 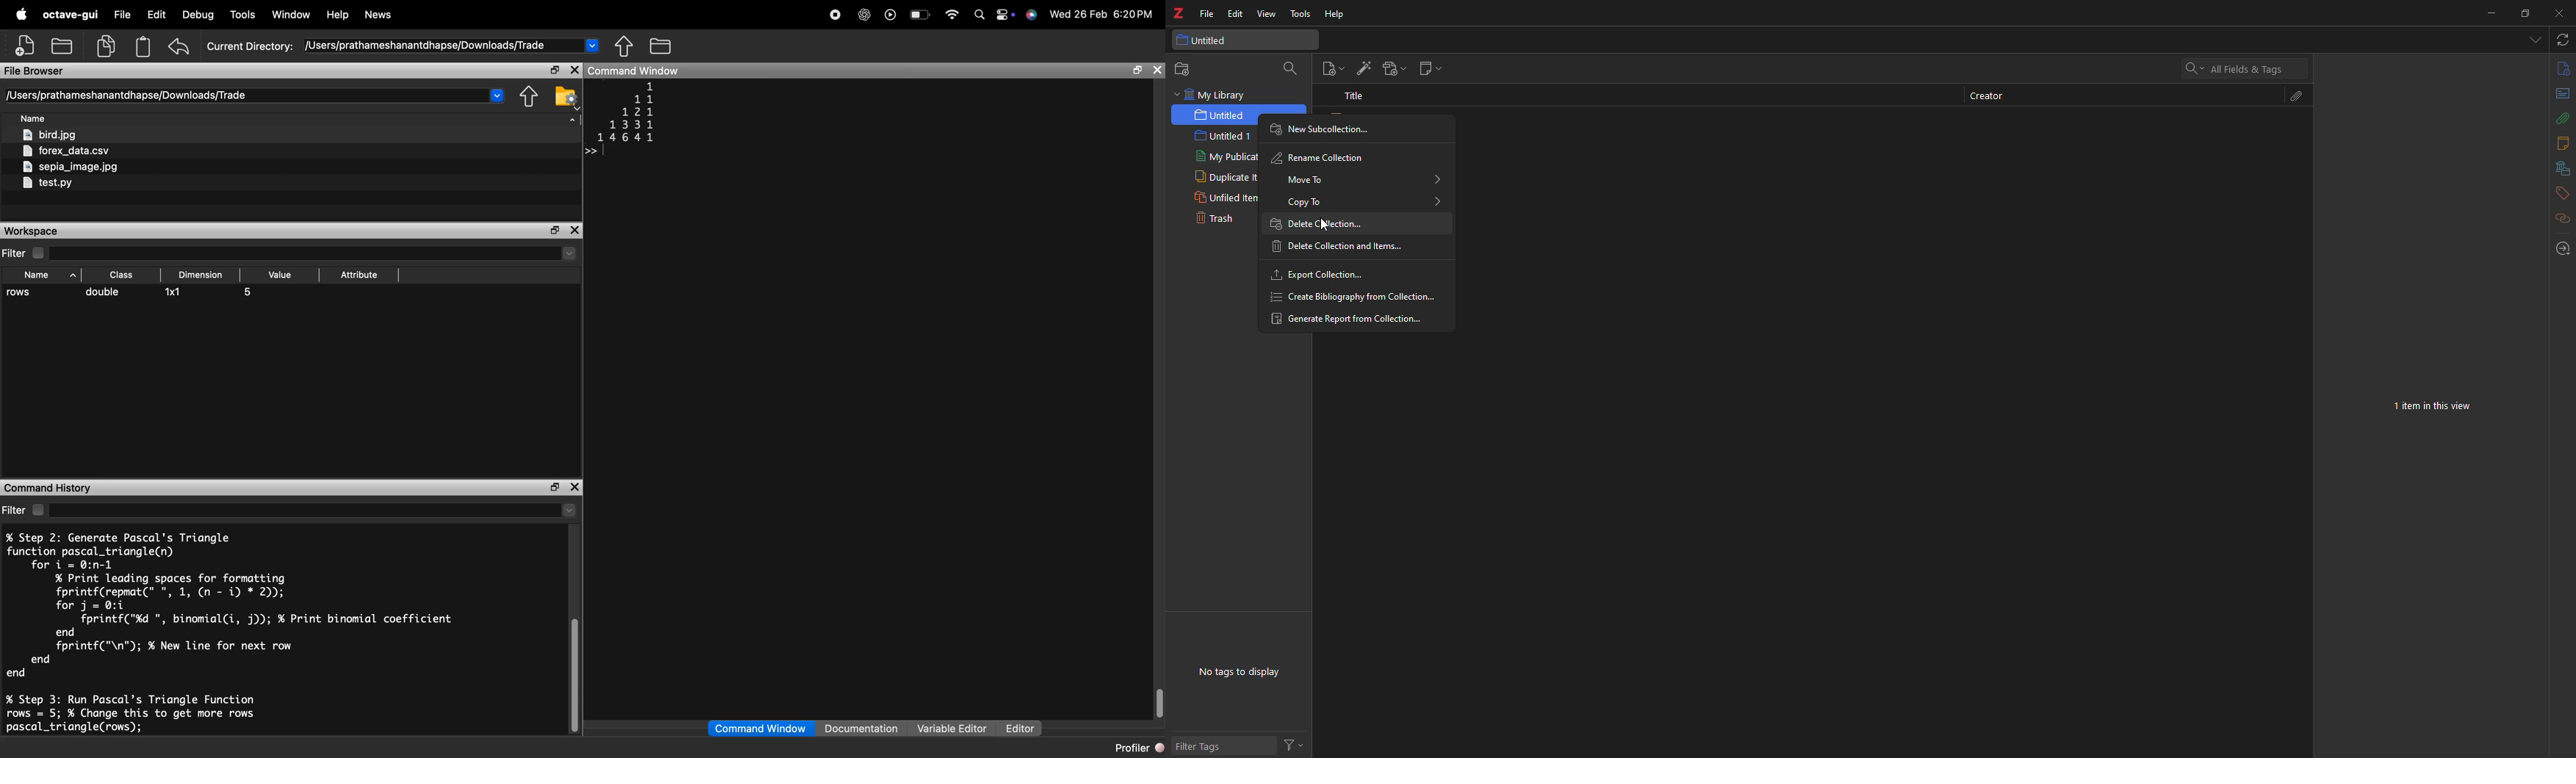 What do you see at coordinates (1354, 95) in the screenshot?
I see `title` at bounding box center [1354, 95].